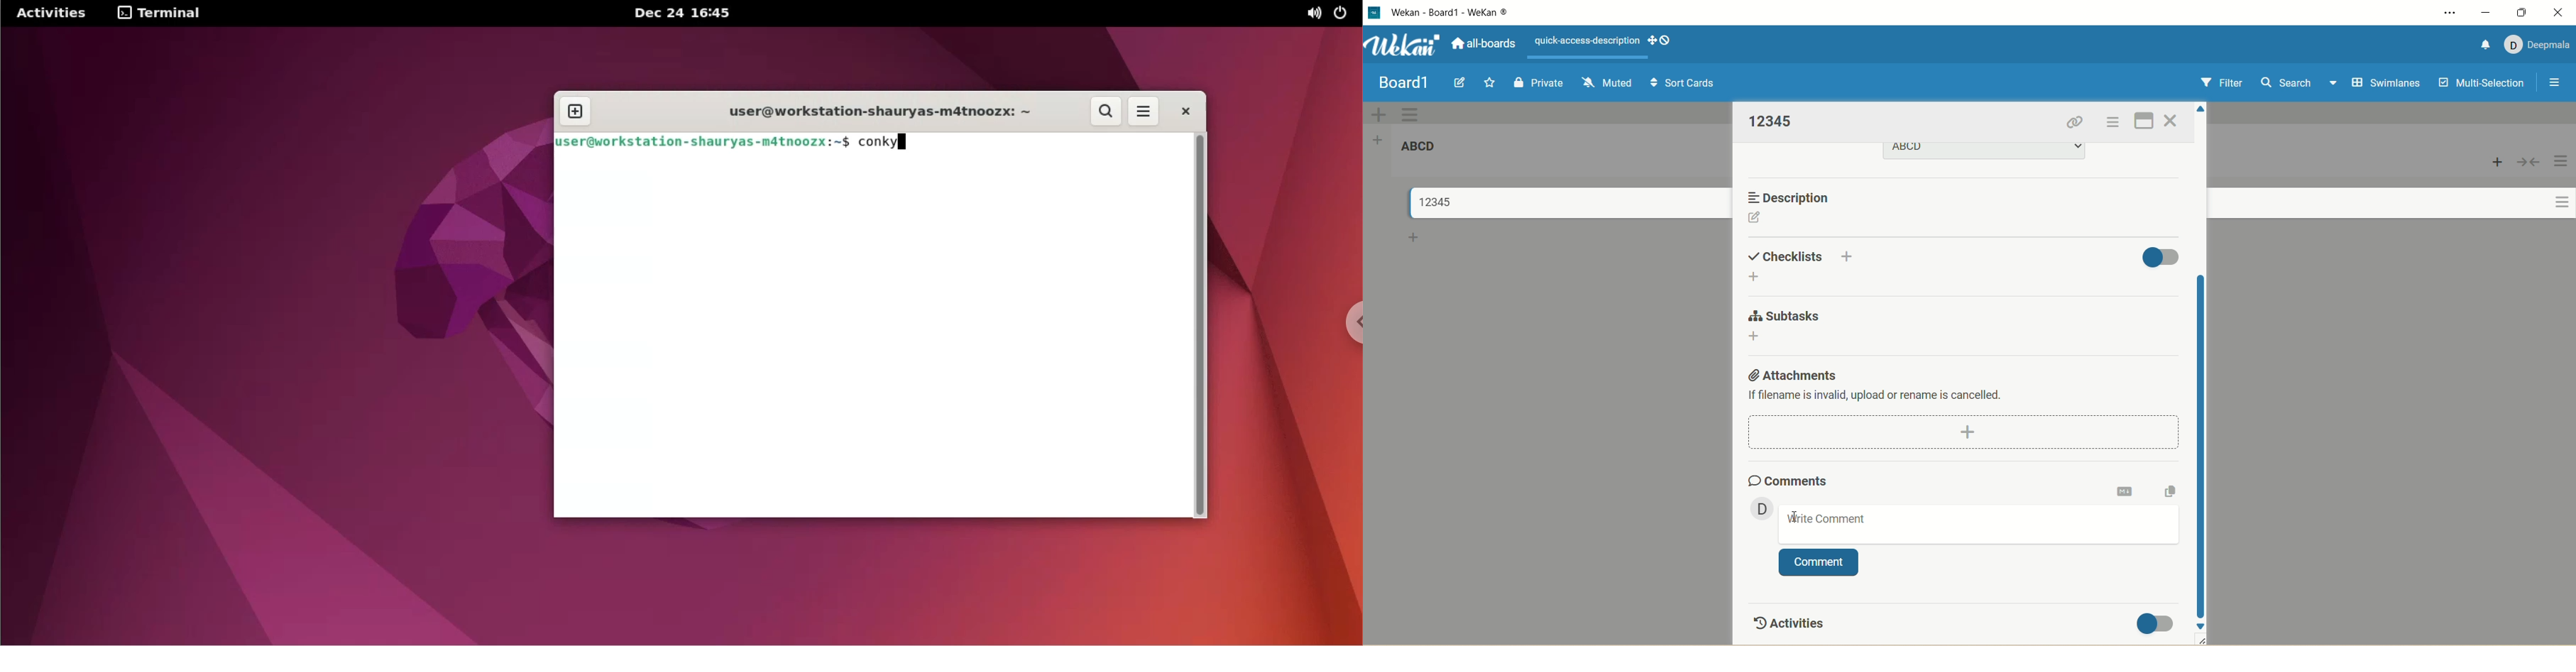 This screenshot has width=2576, height=672. What do you see at coordinates (1376, 114) in the screenshot?
I see `add swimlane` at bounding box center [1376, 114].